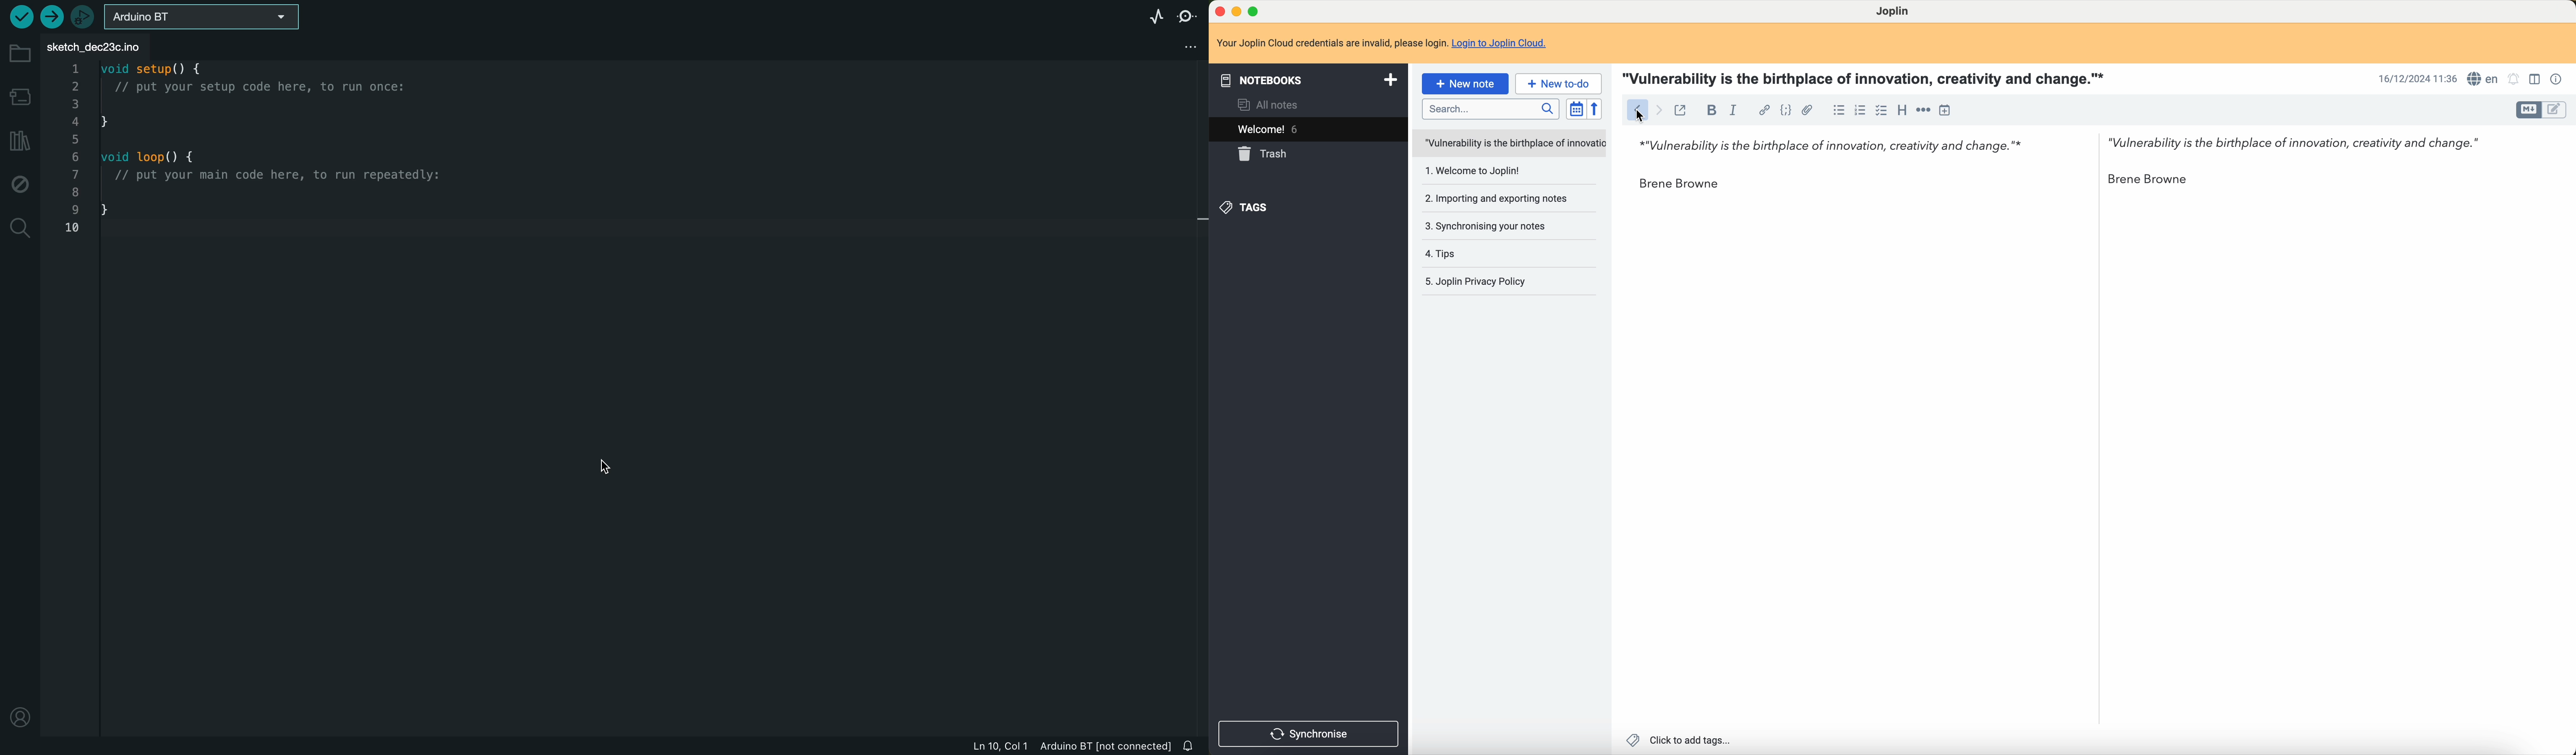  I want to click on library manger, so click(21, 139).